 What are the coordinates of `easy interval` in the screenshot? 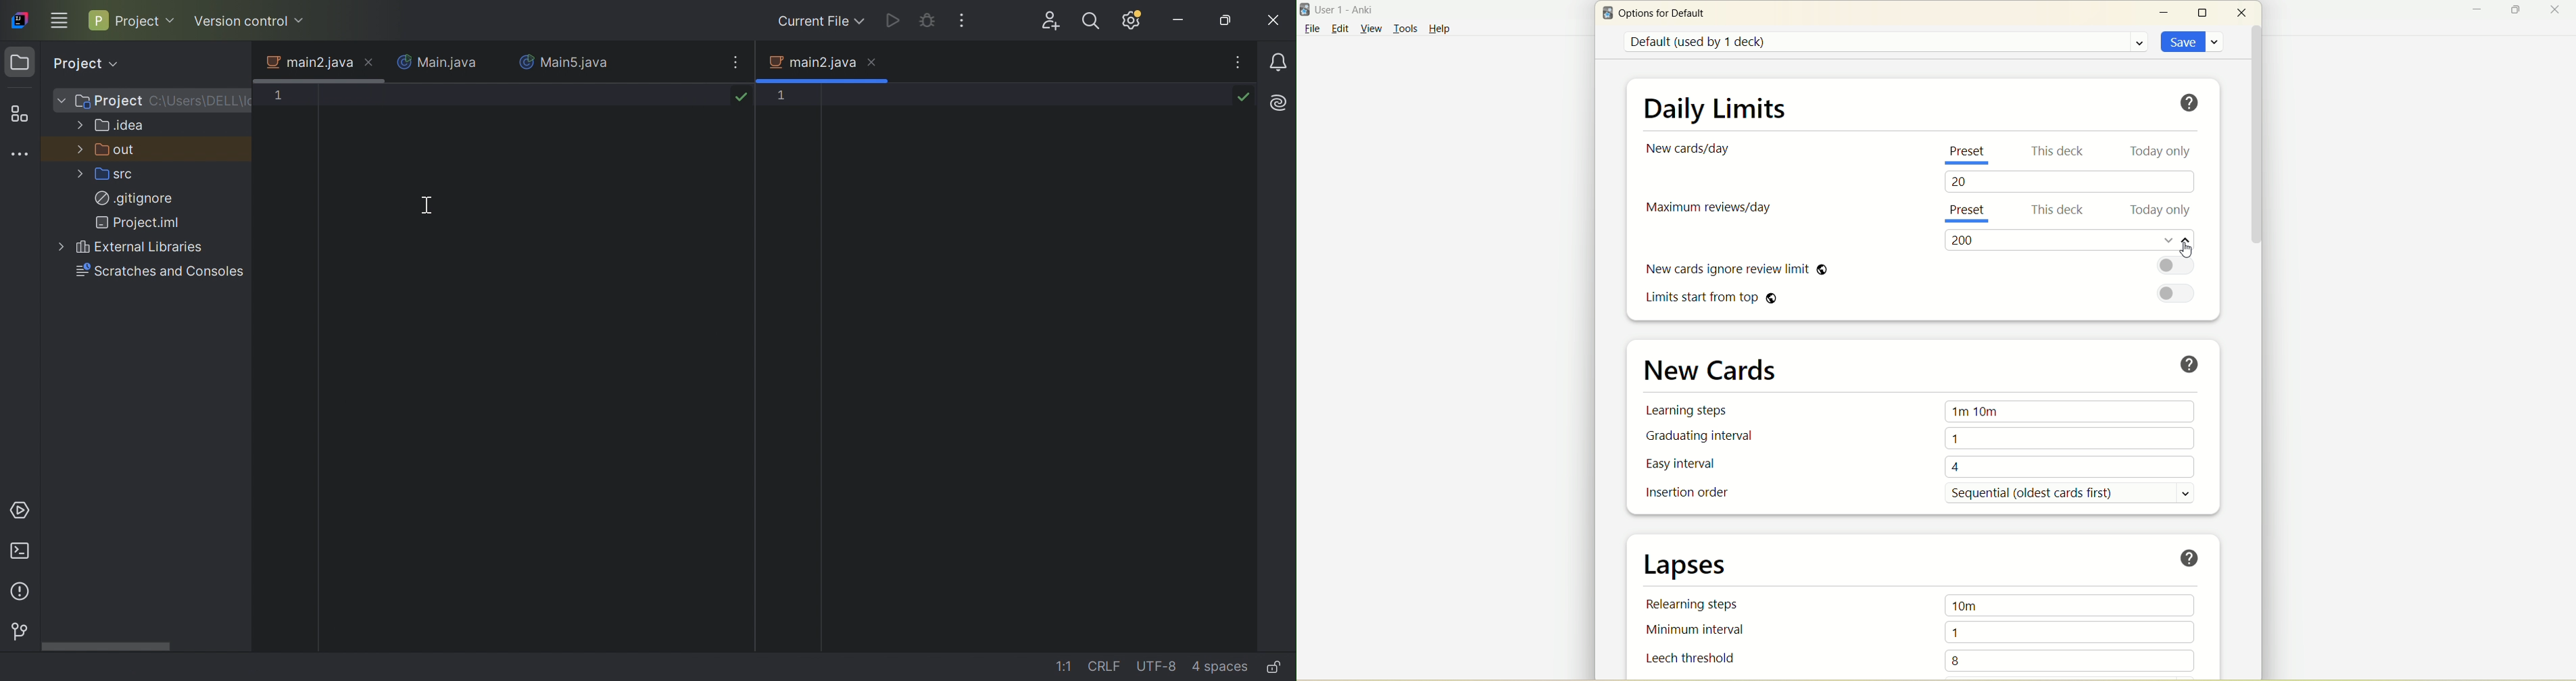 It's located at (1686, 466).